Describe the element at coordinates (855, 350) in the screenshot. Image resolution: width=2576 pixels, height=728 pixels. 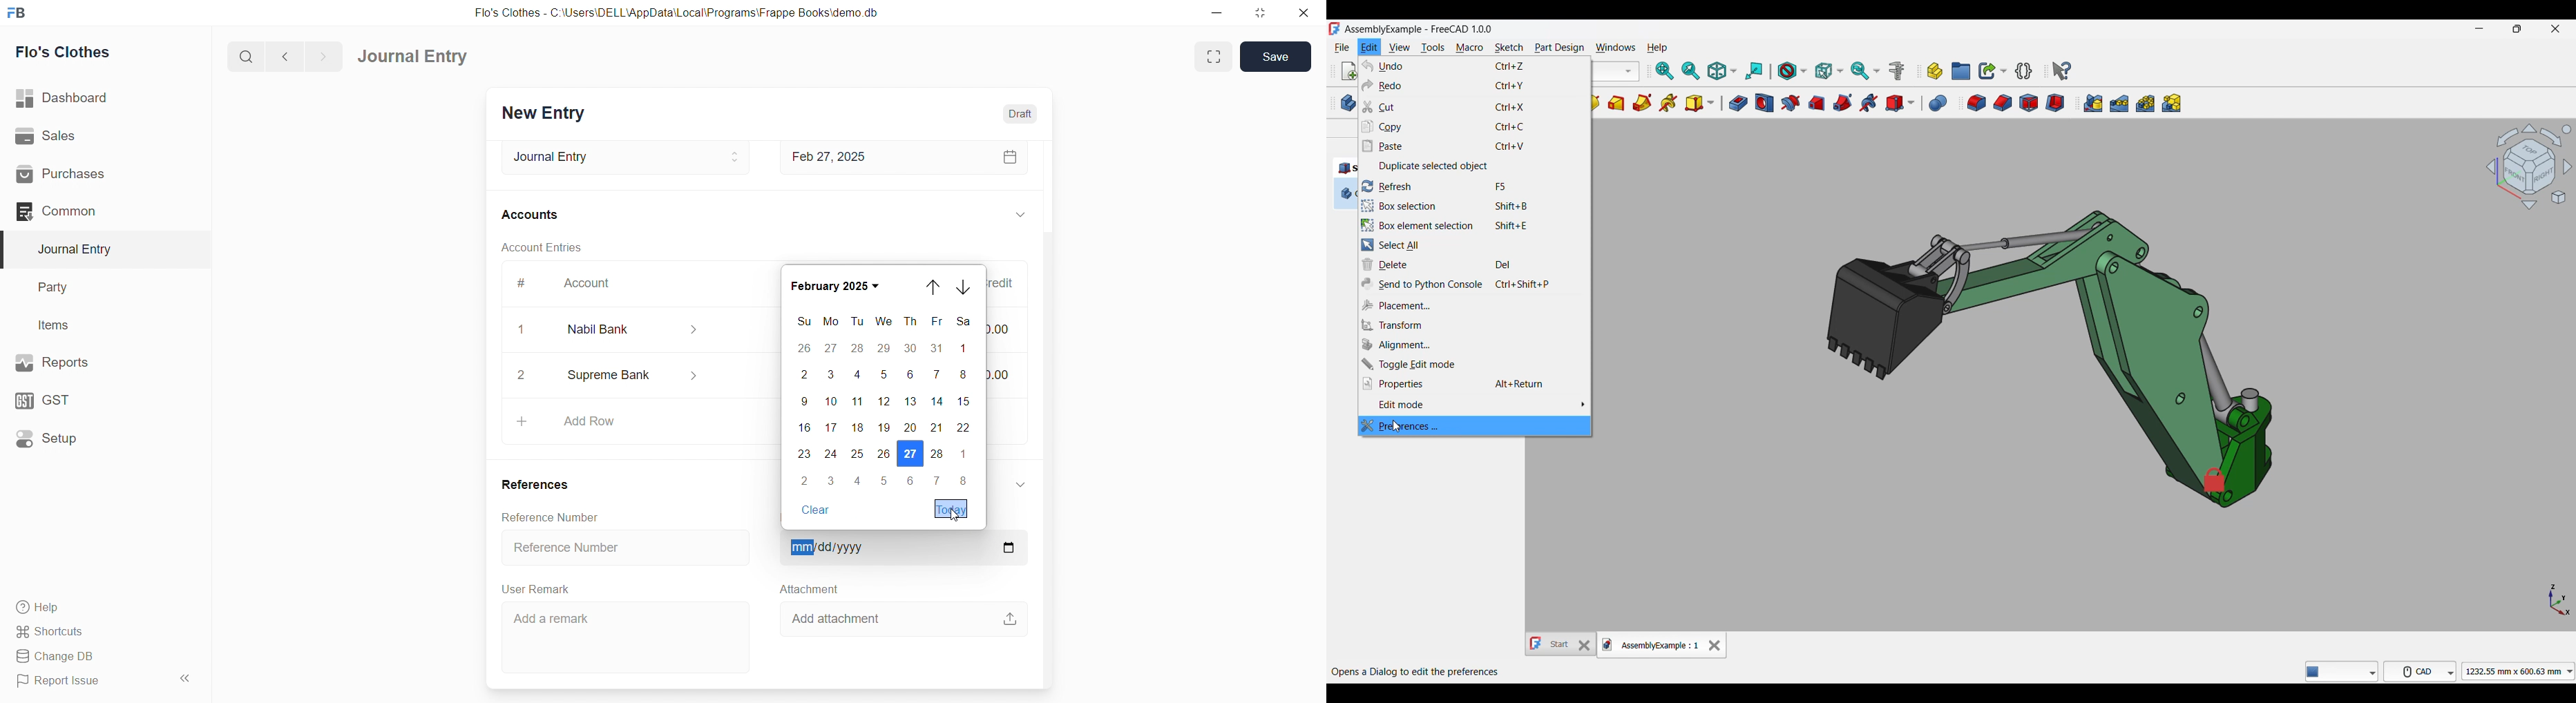
I see `28` at that location.